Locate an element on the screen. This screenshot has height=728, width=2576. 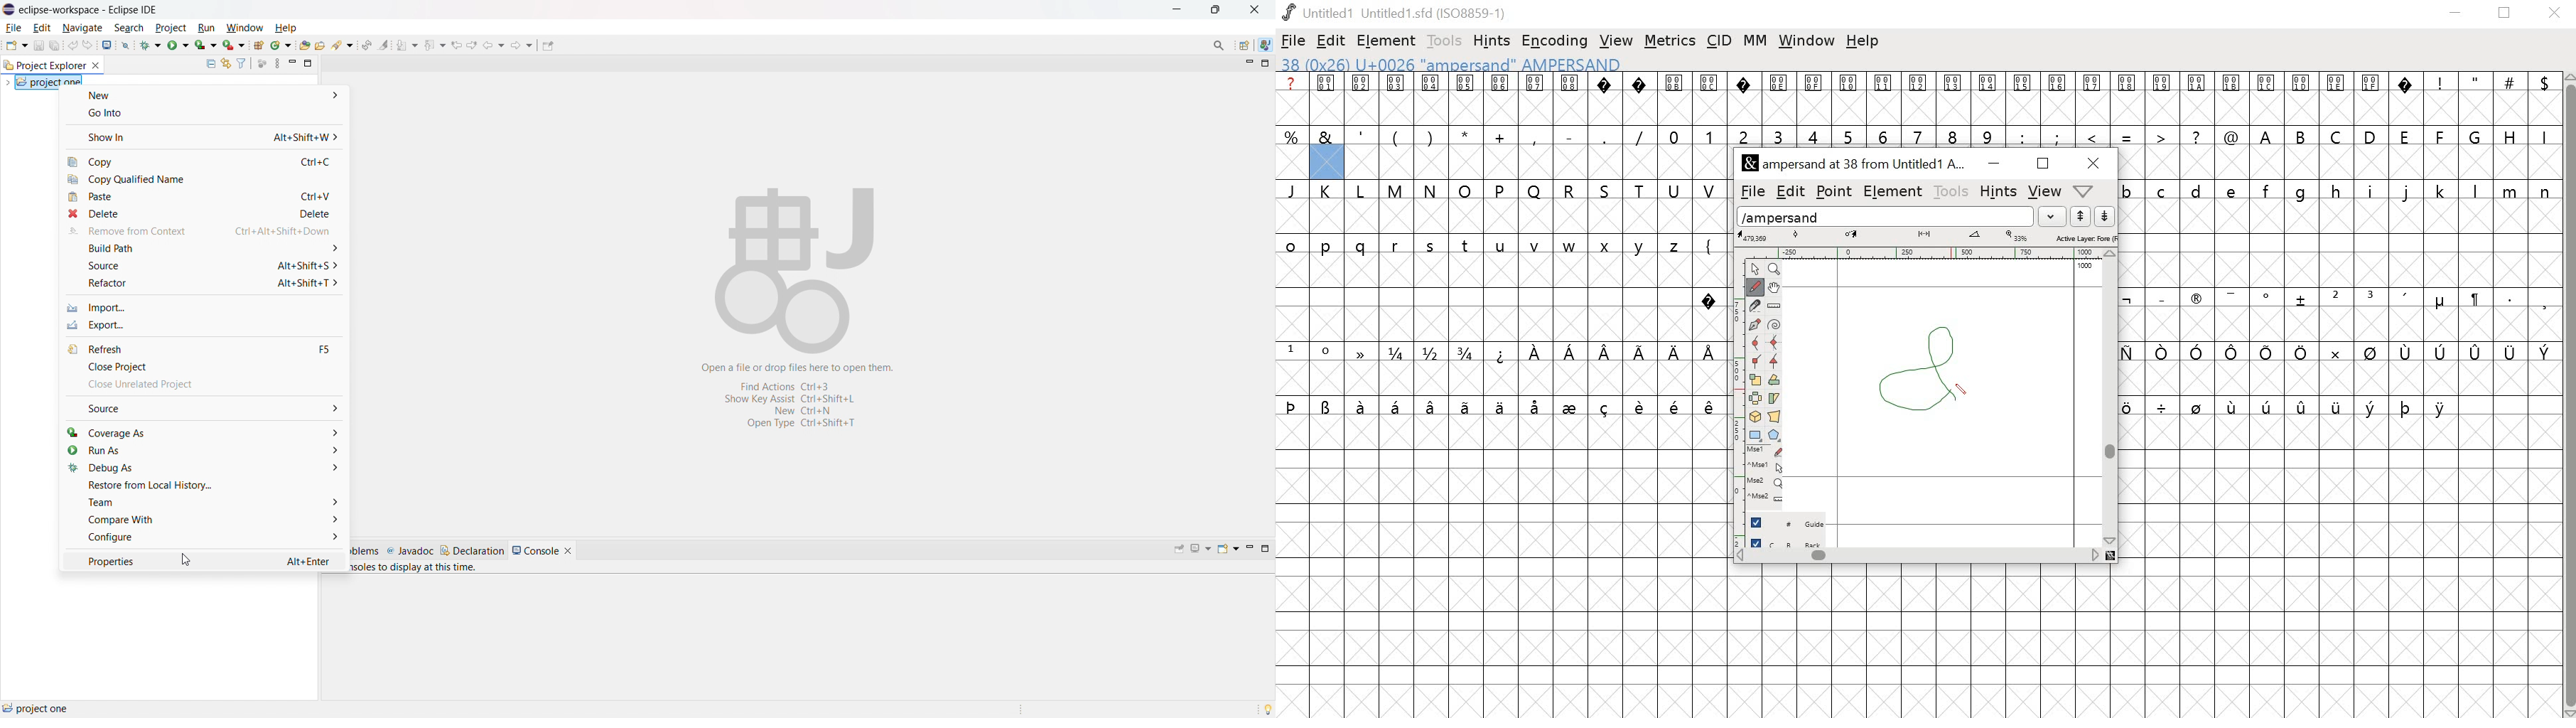
^Mse1 is located at coordinates (1767, 466).